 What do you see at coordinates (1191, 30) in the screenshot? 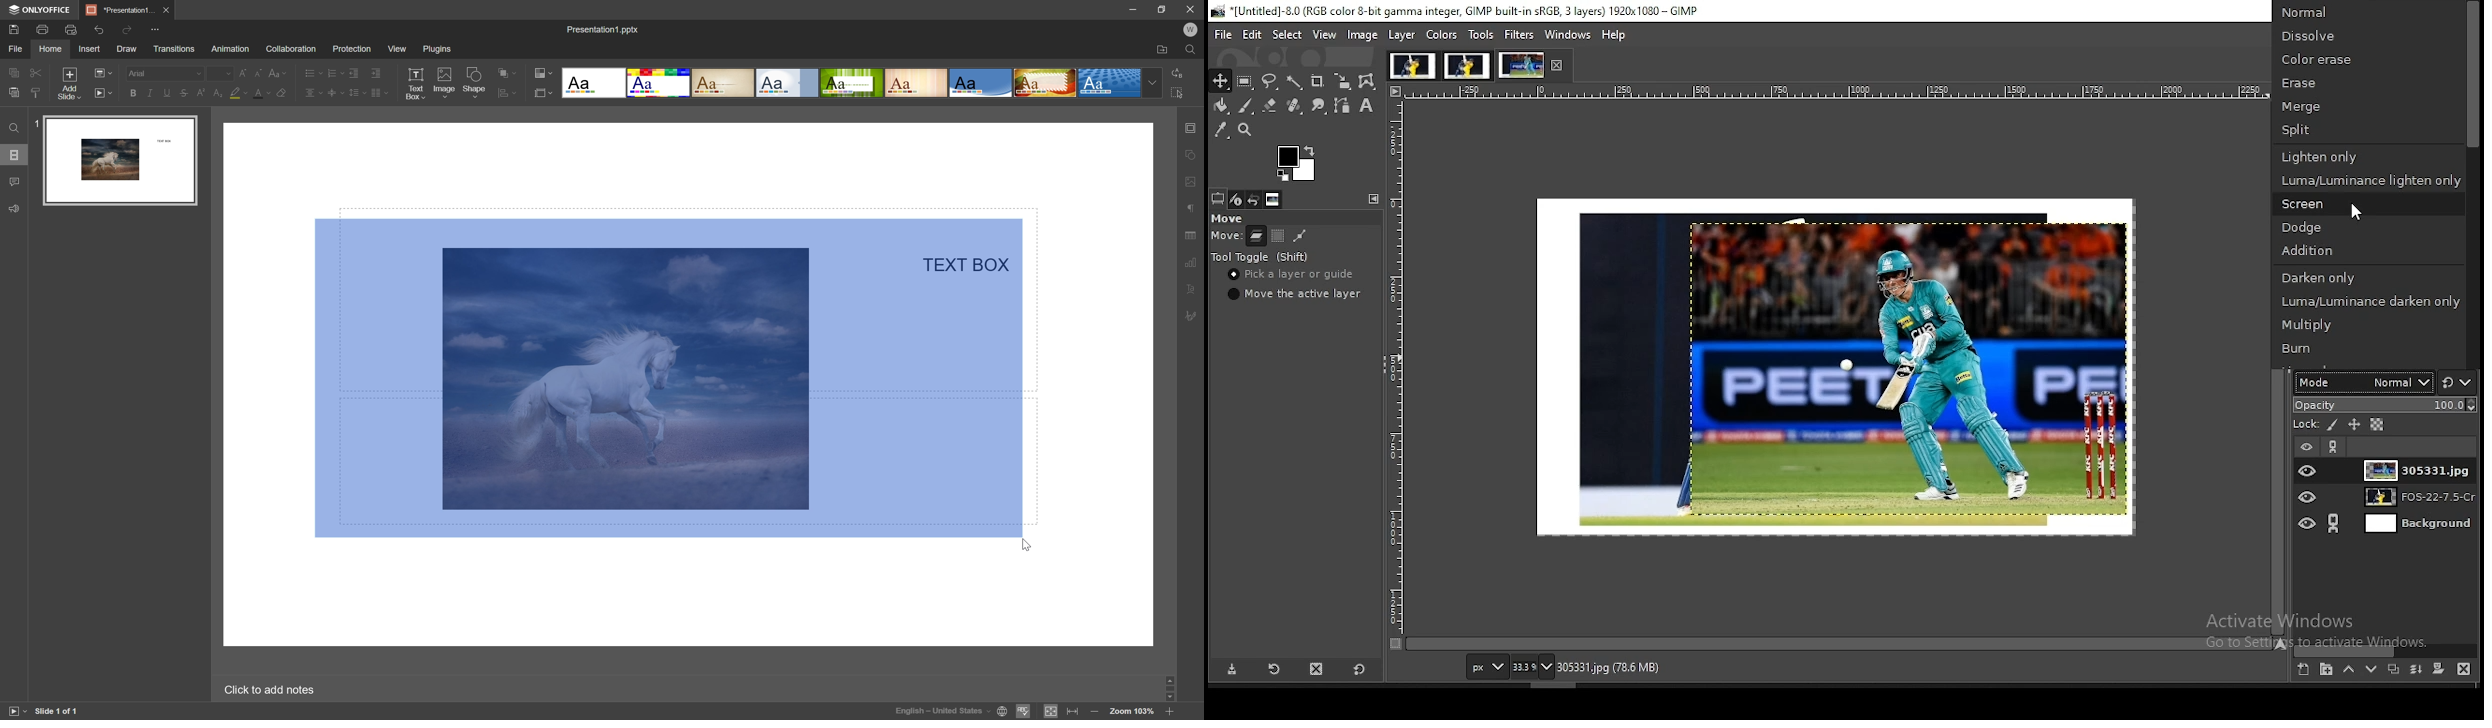
I see `W` at bounding box center [1191, 30].